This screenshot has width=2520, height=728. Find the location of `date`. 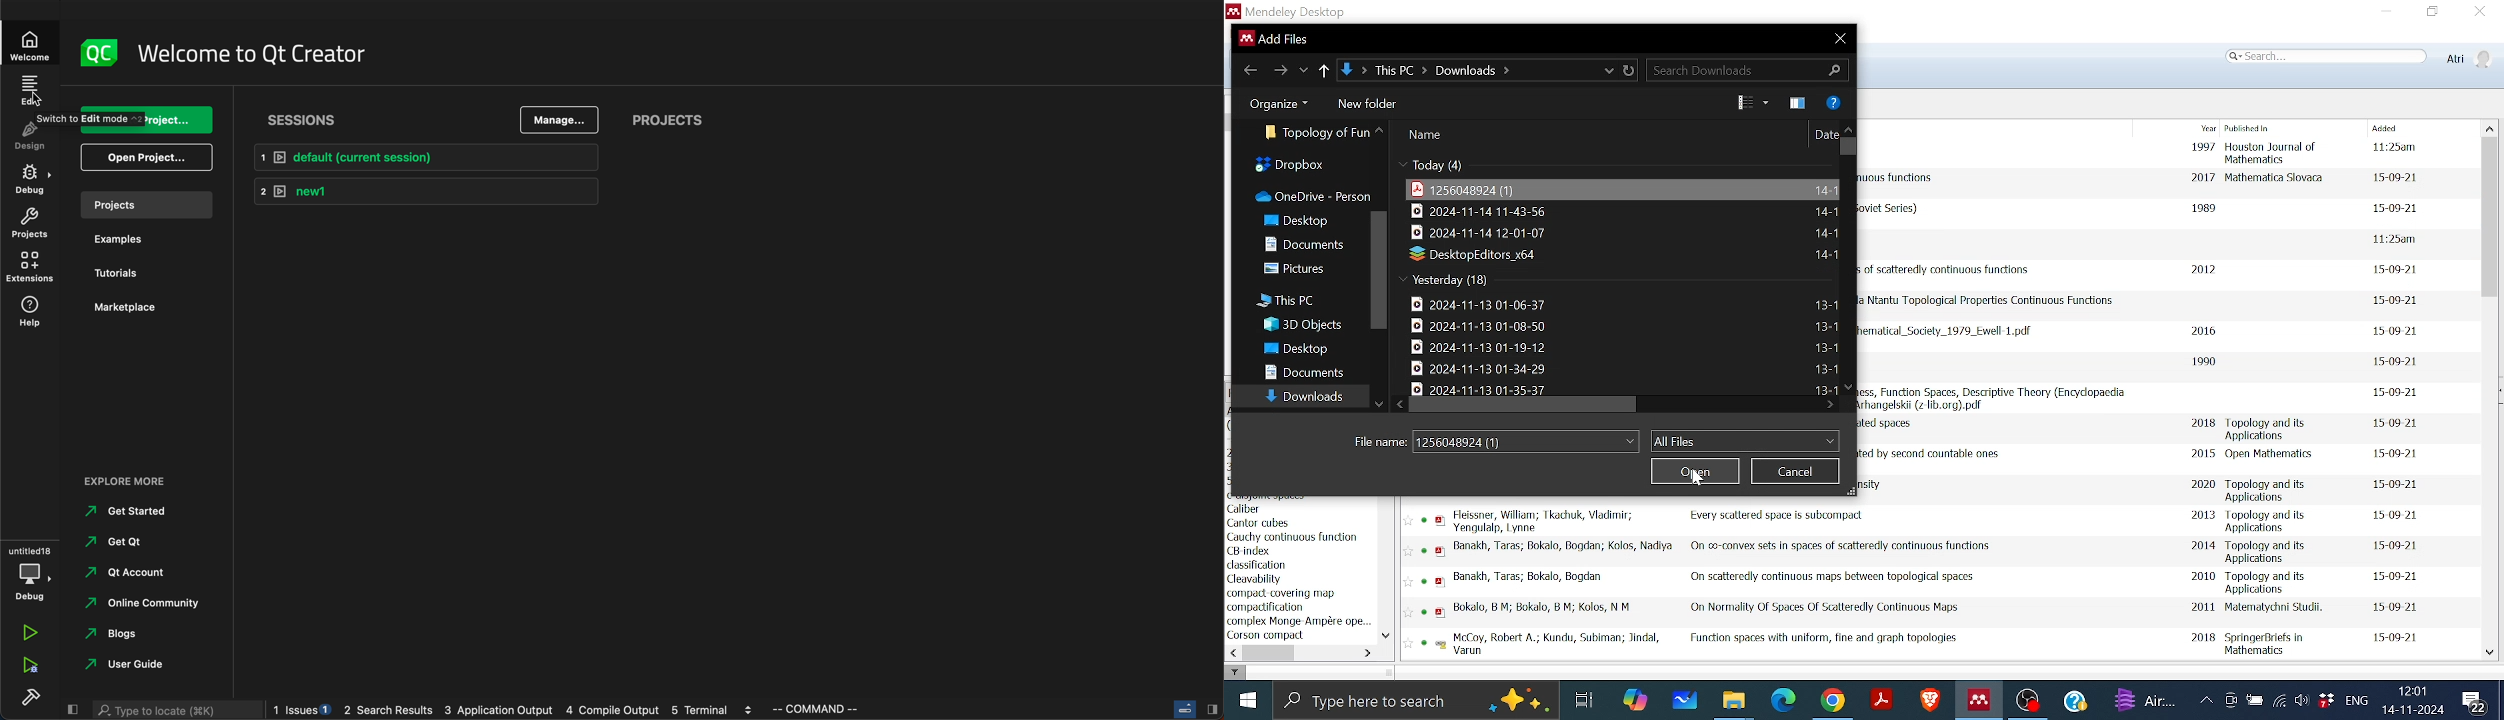

date is located at coordinates (2392, 578).